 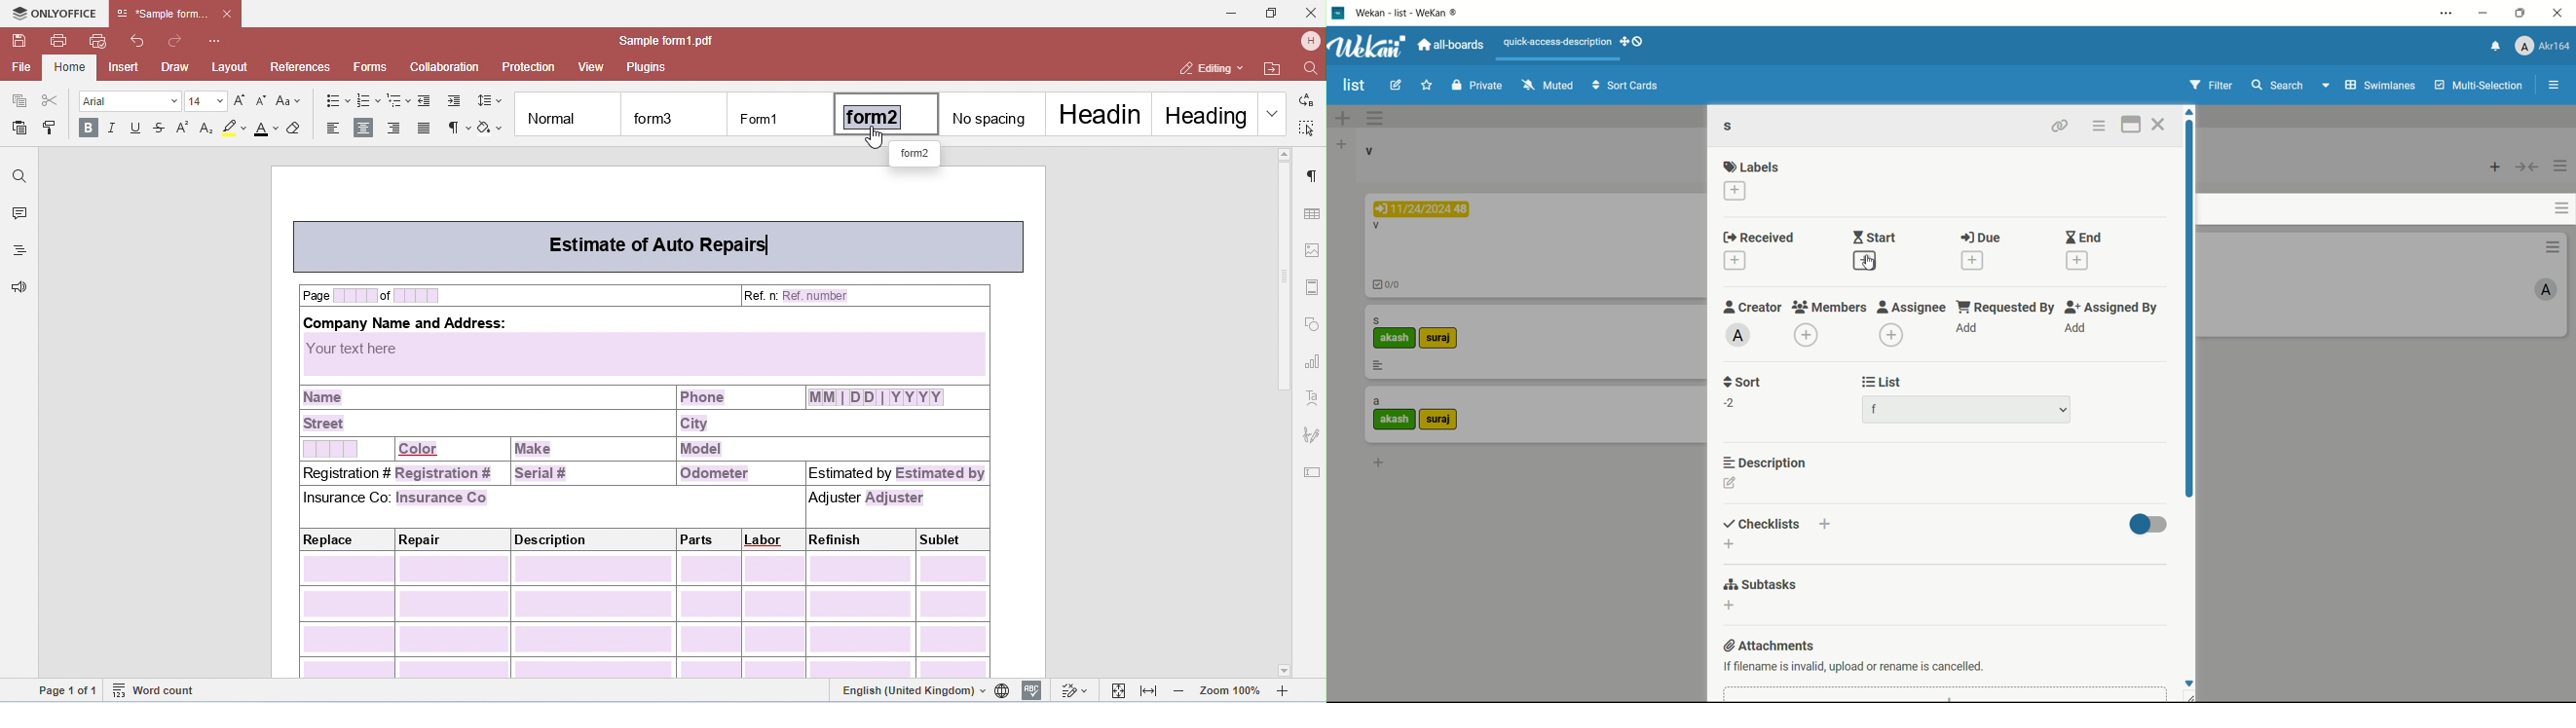 I want to click on notifications, so click(x=2496, y=45).